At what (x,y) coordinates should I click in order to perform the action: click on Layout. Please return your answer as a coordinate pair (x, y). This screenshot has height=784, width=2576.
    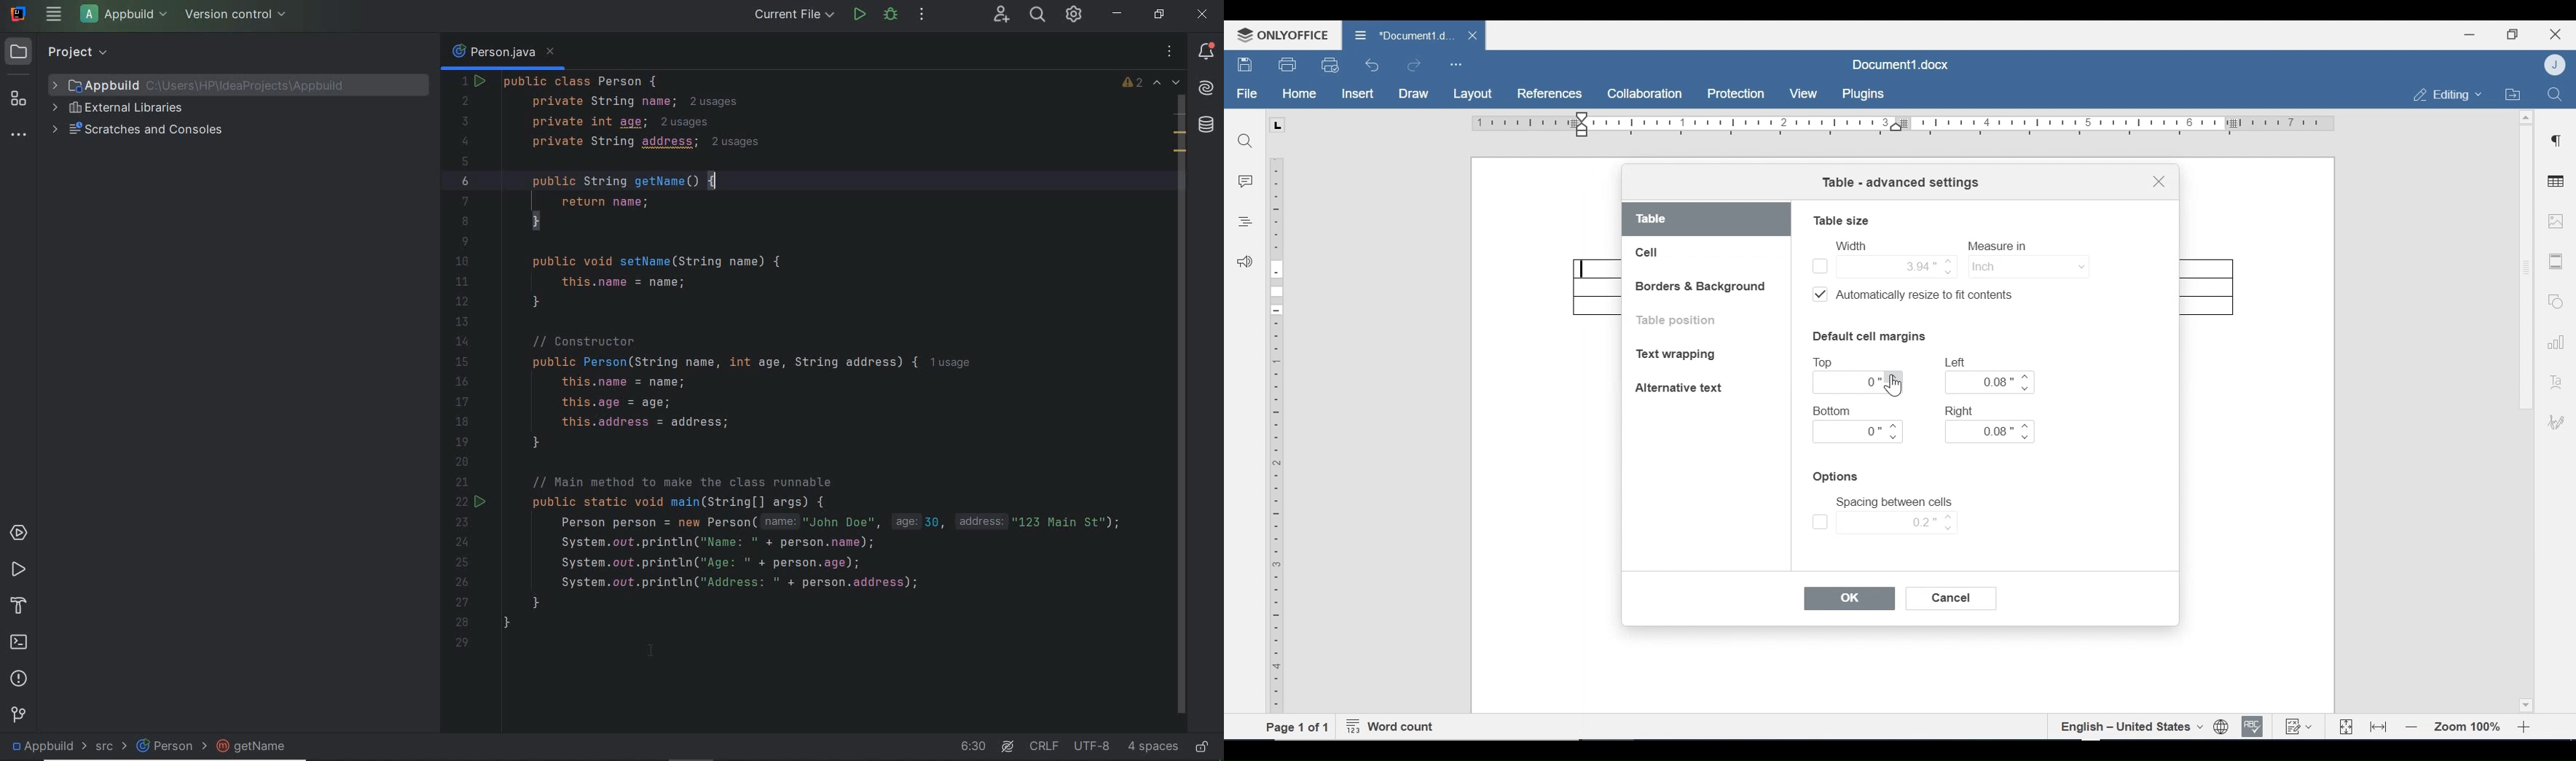
    Looking at the image, I should click on (1472, 94).